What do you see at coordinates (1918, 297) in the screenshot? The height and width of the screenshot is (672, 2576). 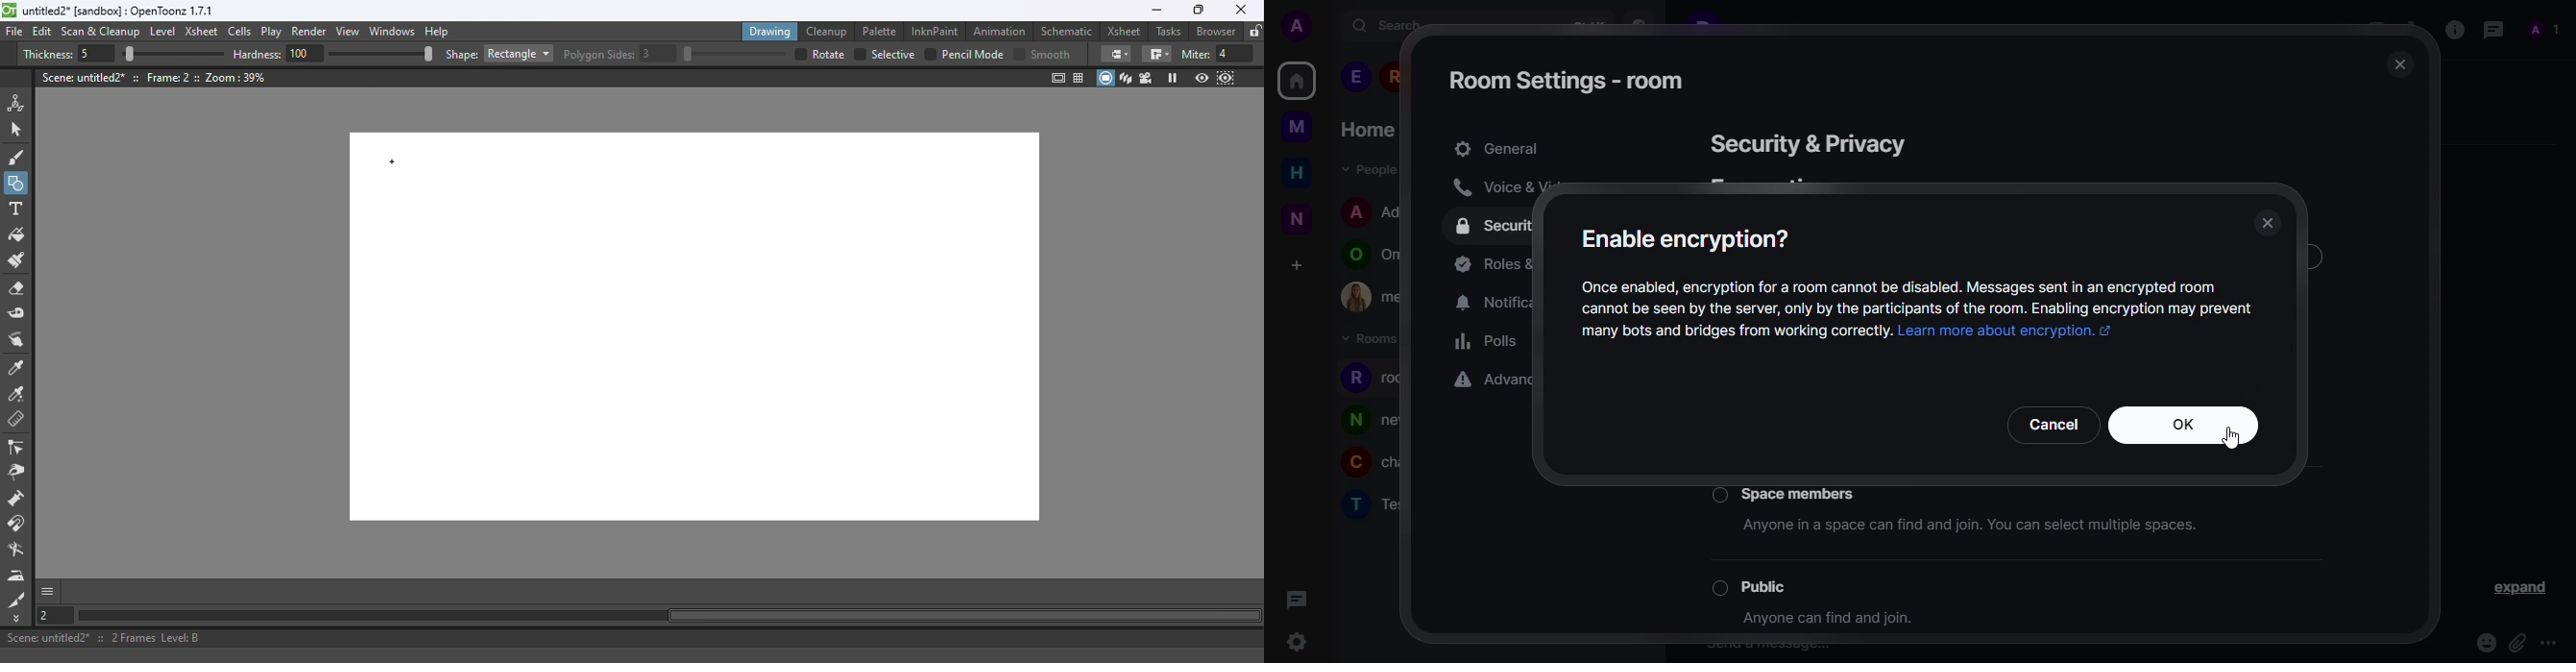 I see `info- once enabled, encryption for a room cannot be disabled.` at bounding box center [1918, 297].